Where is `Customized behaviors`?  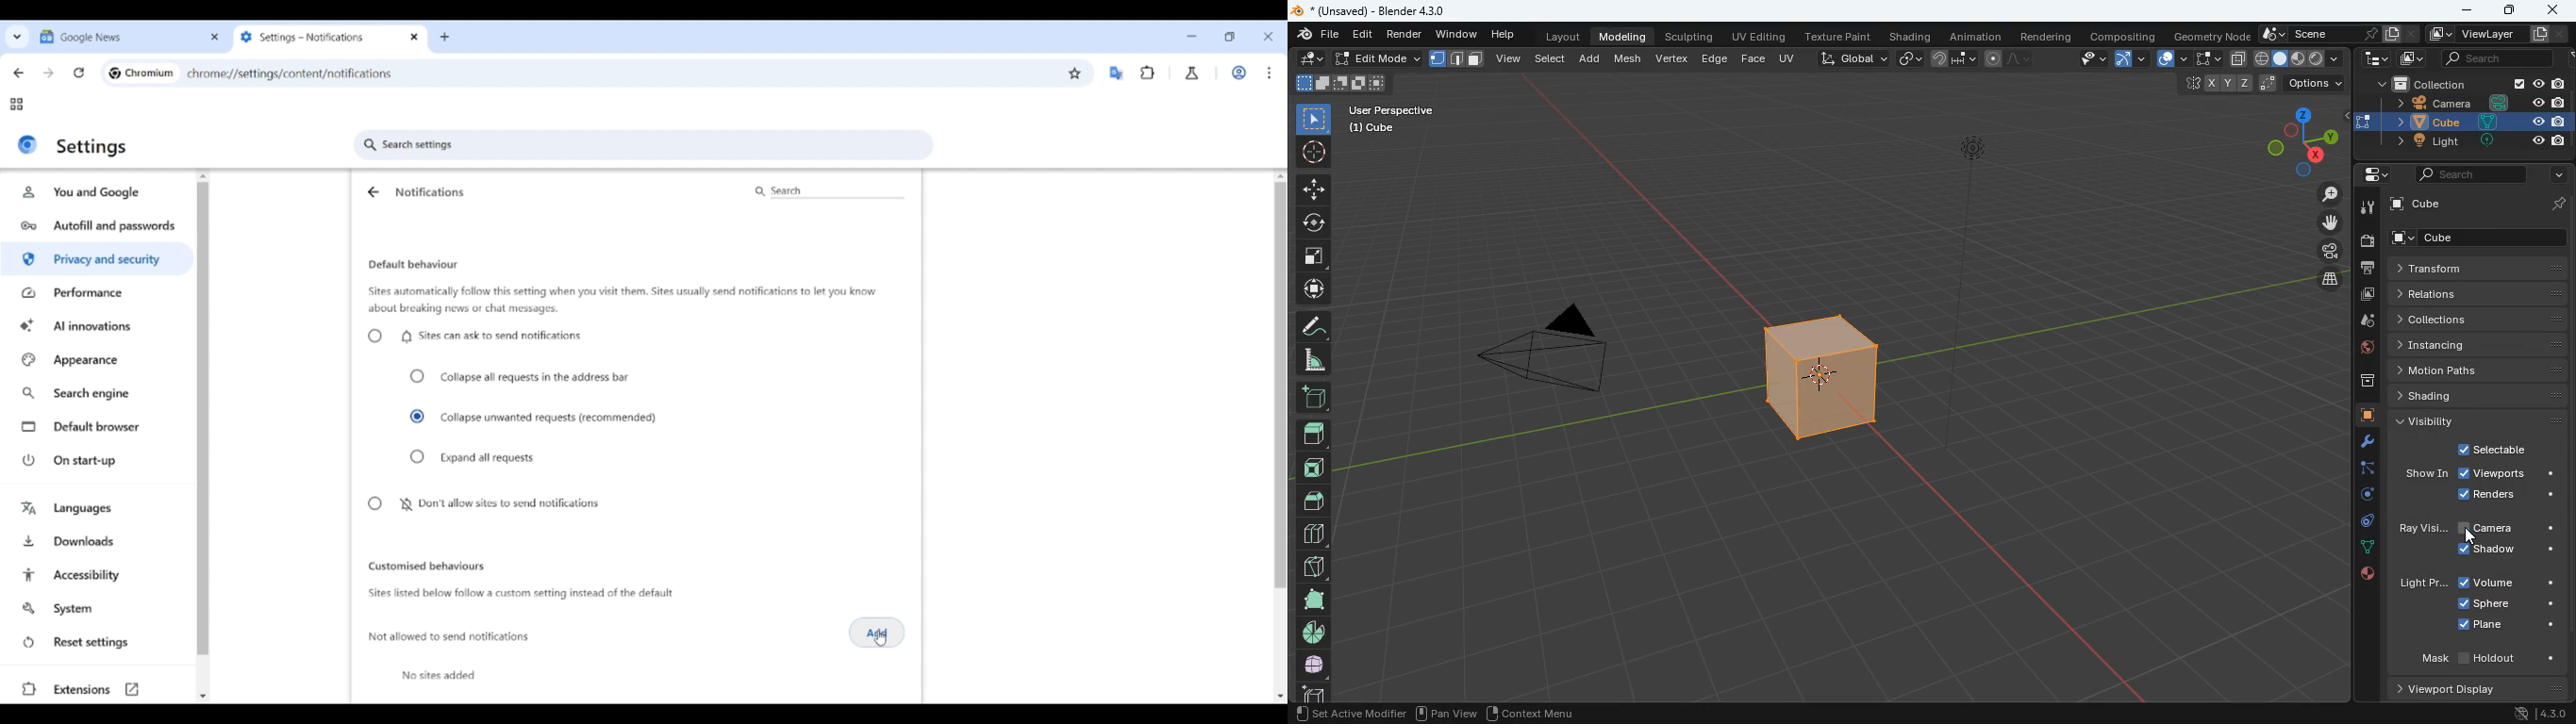
Customized behaviors is located at coordinates (427, 566).